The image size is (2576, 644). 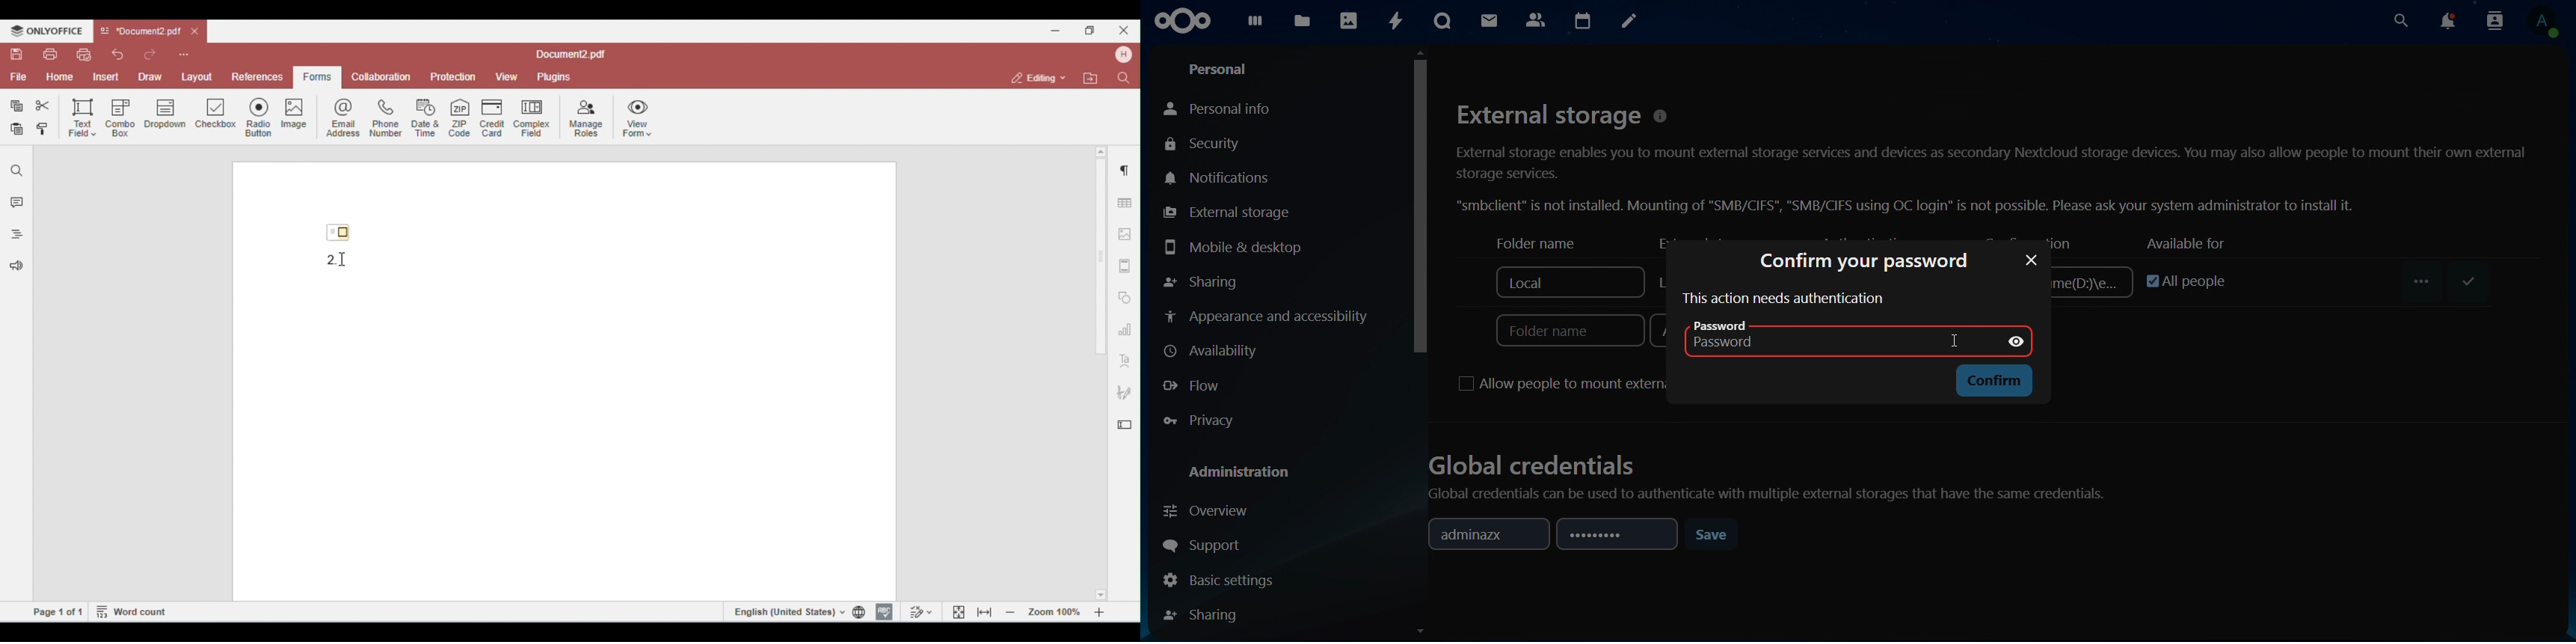 What do you see at coordinates (1483, 534) in the screenshot?
I see `adminazx` at bounding box center [1483, 534].